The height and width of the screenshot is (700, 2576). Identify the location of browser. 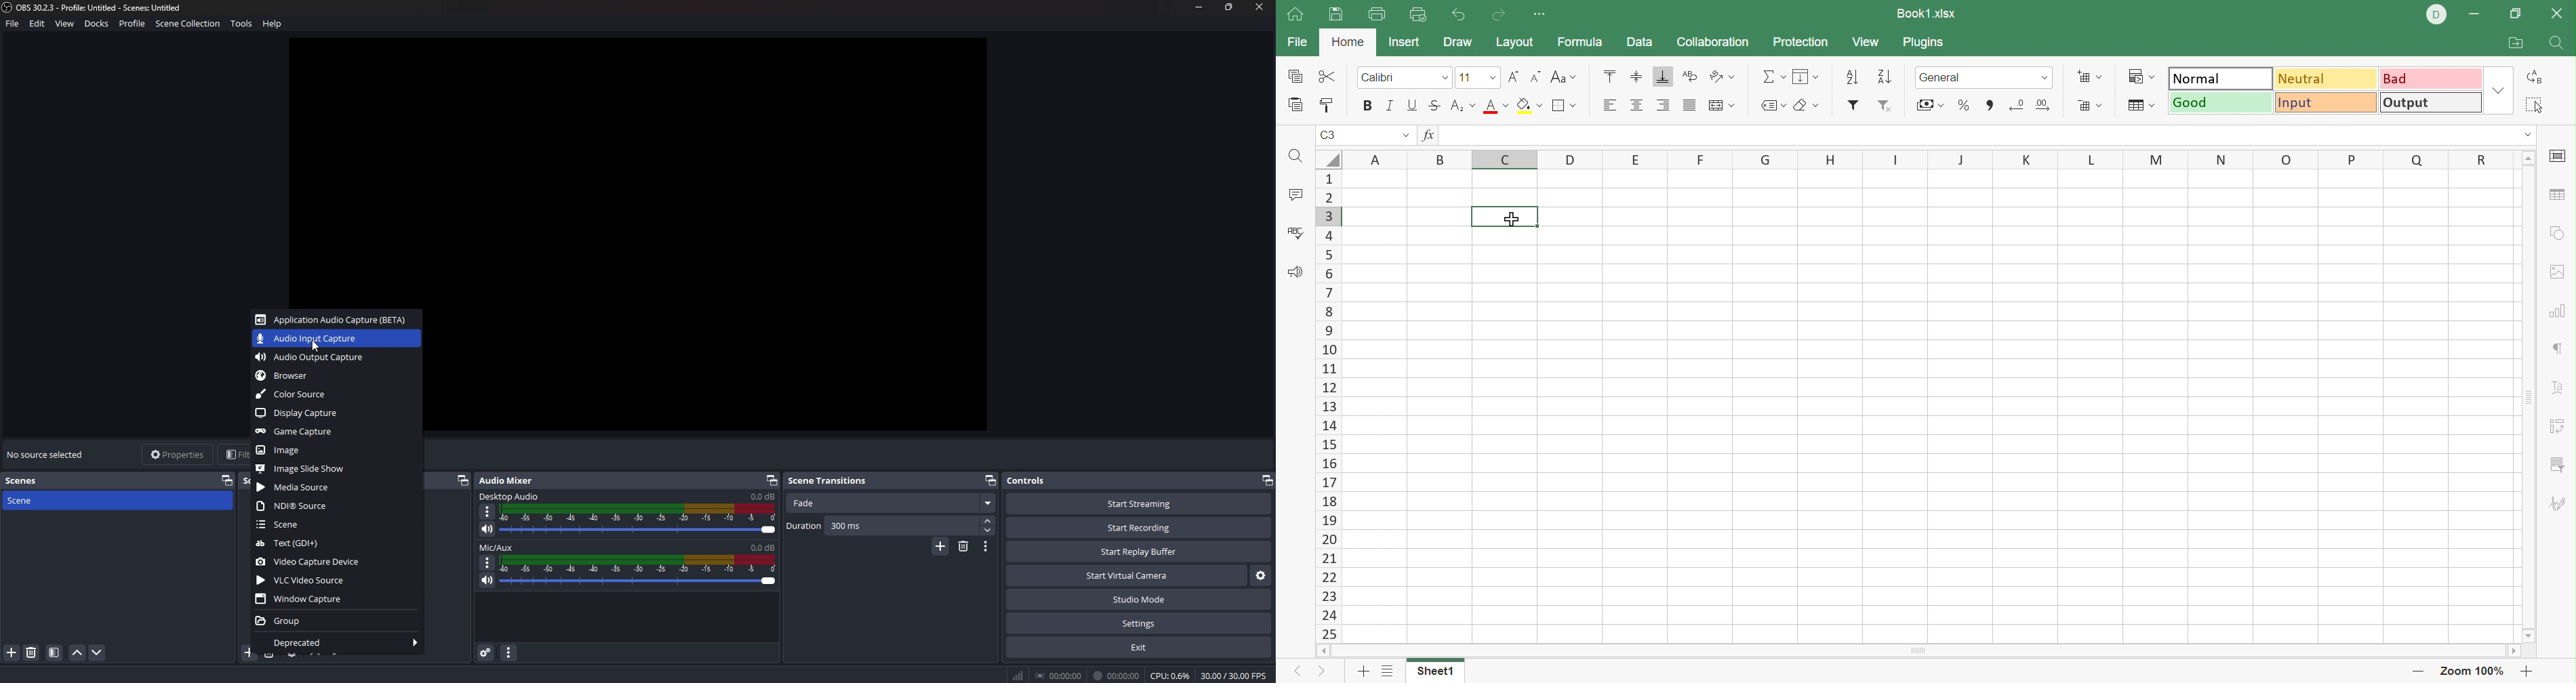
(333, 375).